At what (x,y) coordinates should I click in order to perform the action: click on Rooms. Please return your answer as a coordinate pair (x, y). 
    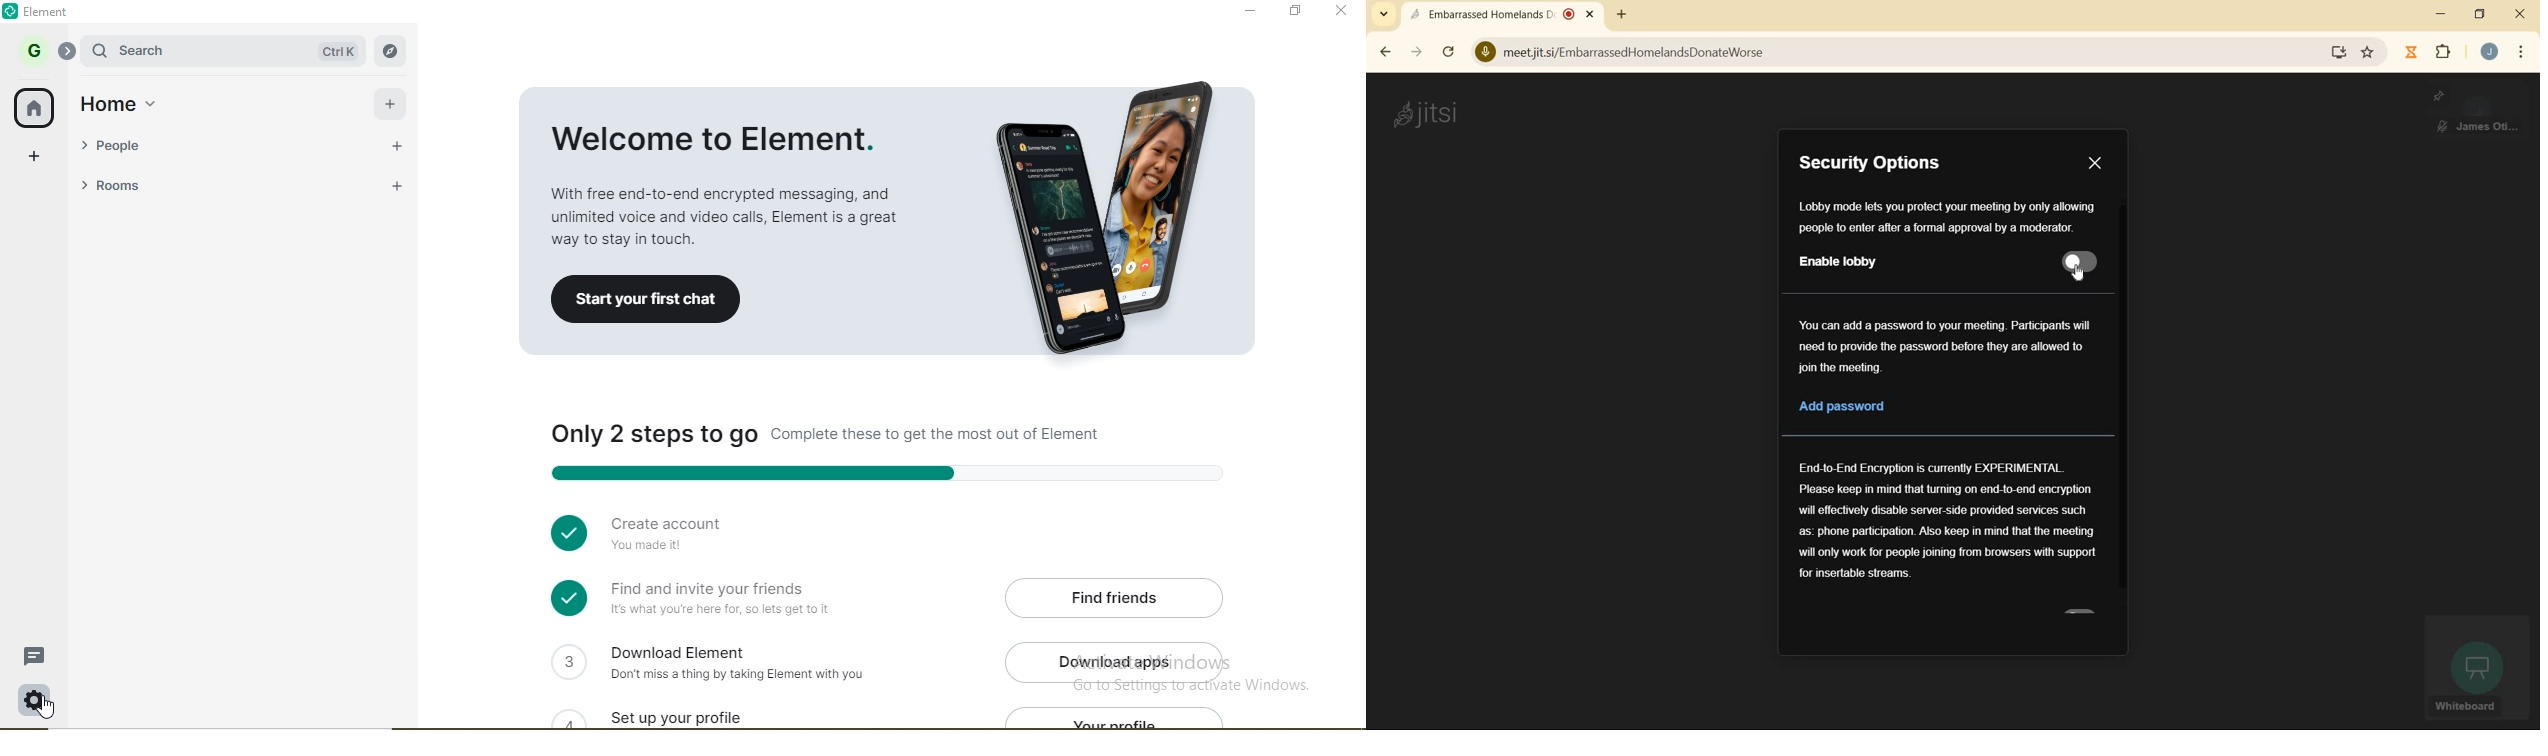
    Looking at the image, I should click on (165, 186).